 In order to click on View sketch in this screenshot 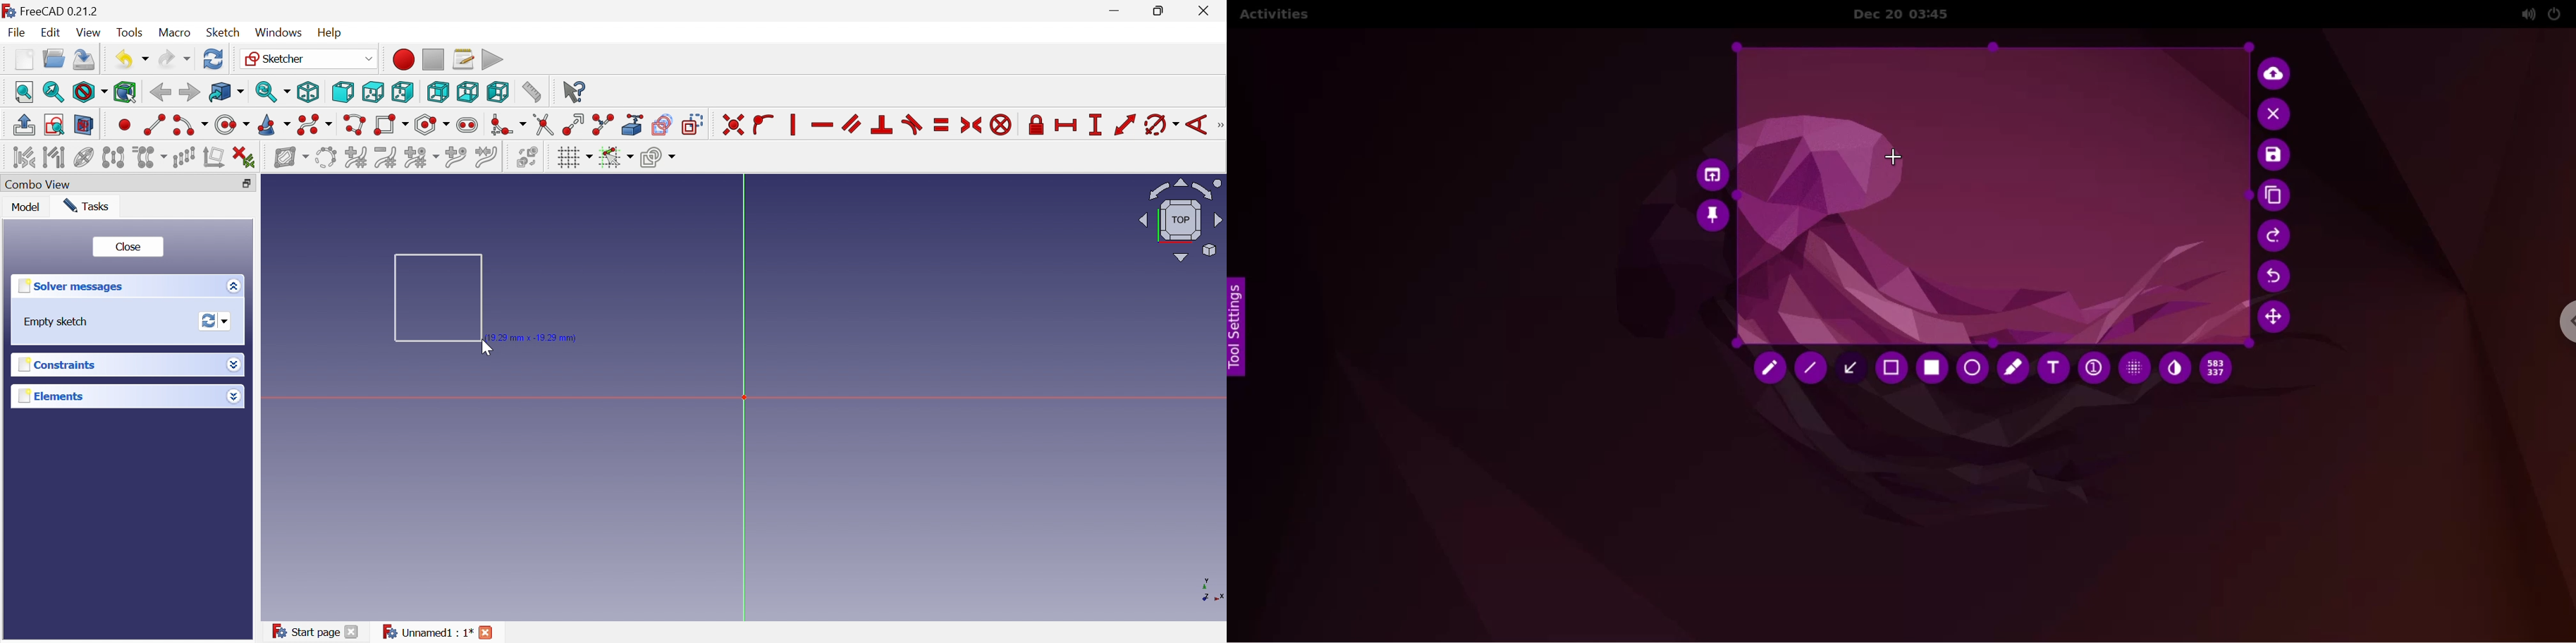, I will do `click(54, 125)`.